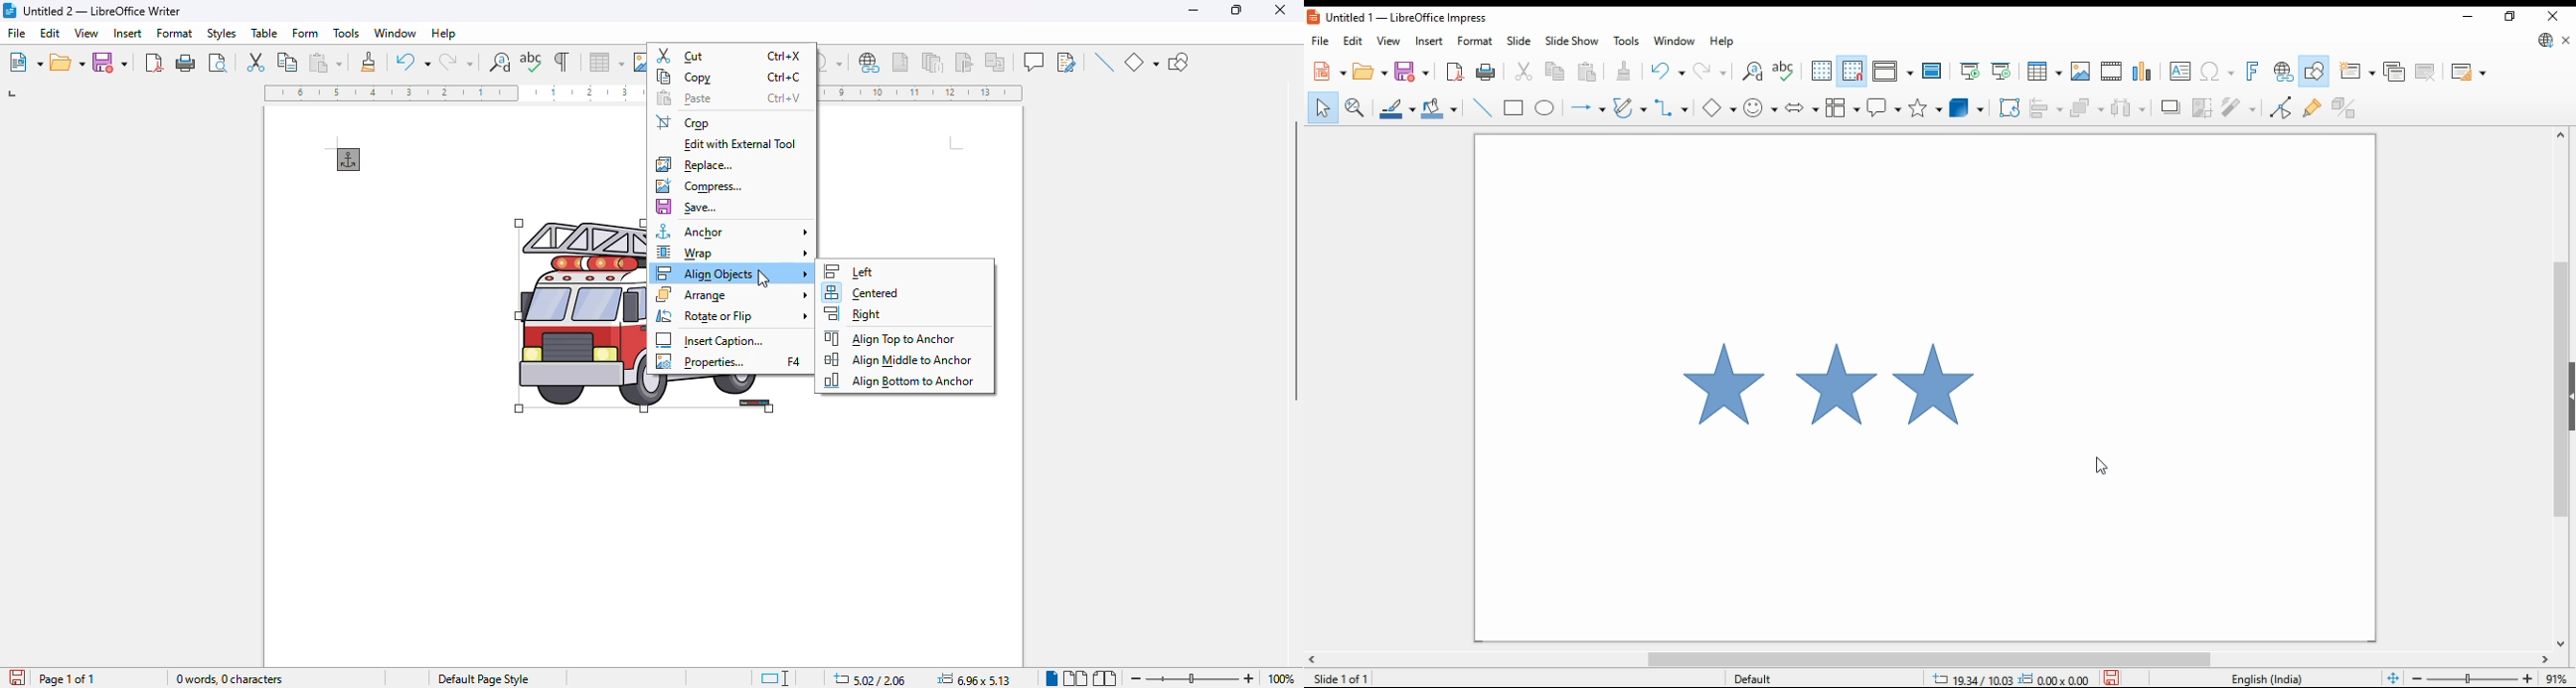 This screenshot has height=700, width=2576. I want to click on select, so click(1324, 107).